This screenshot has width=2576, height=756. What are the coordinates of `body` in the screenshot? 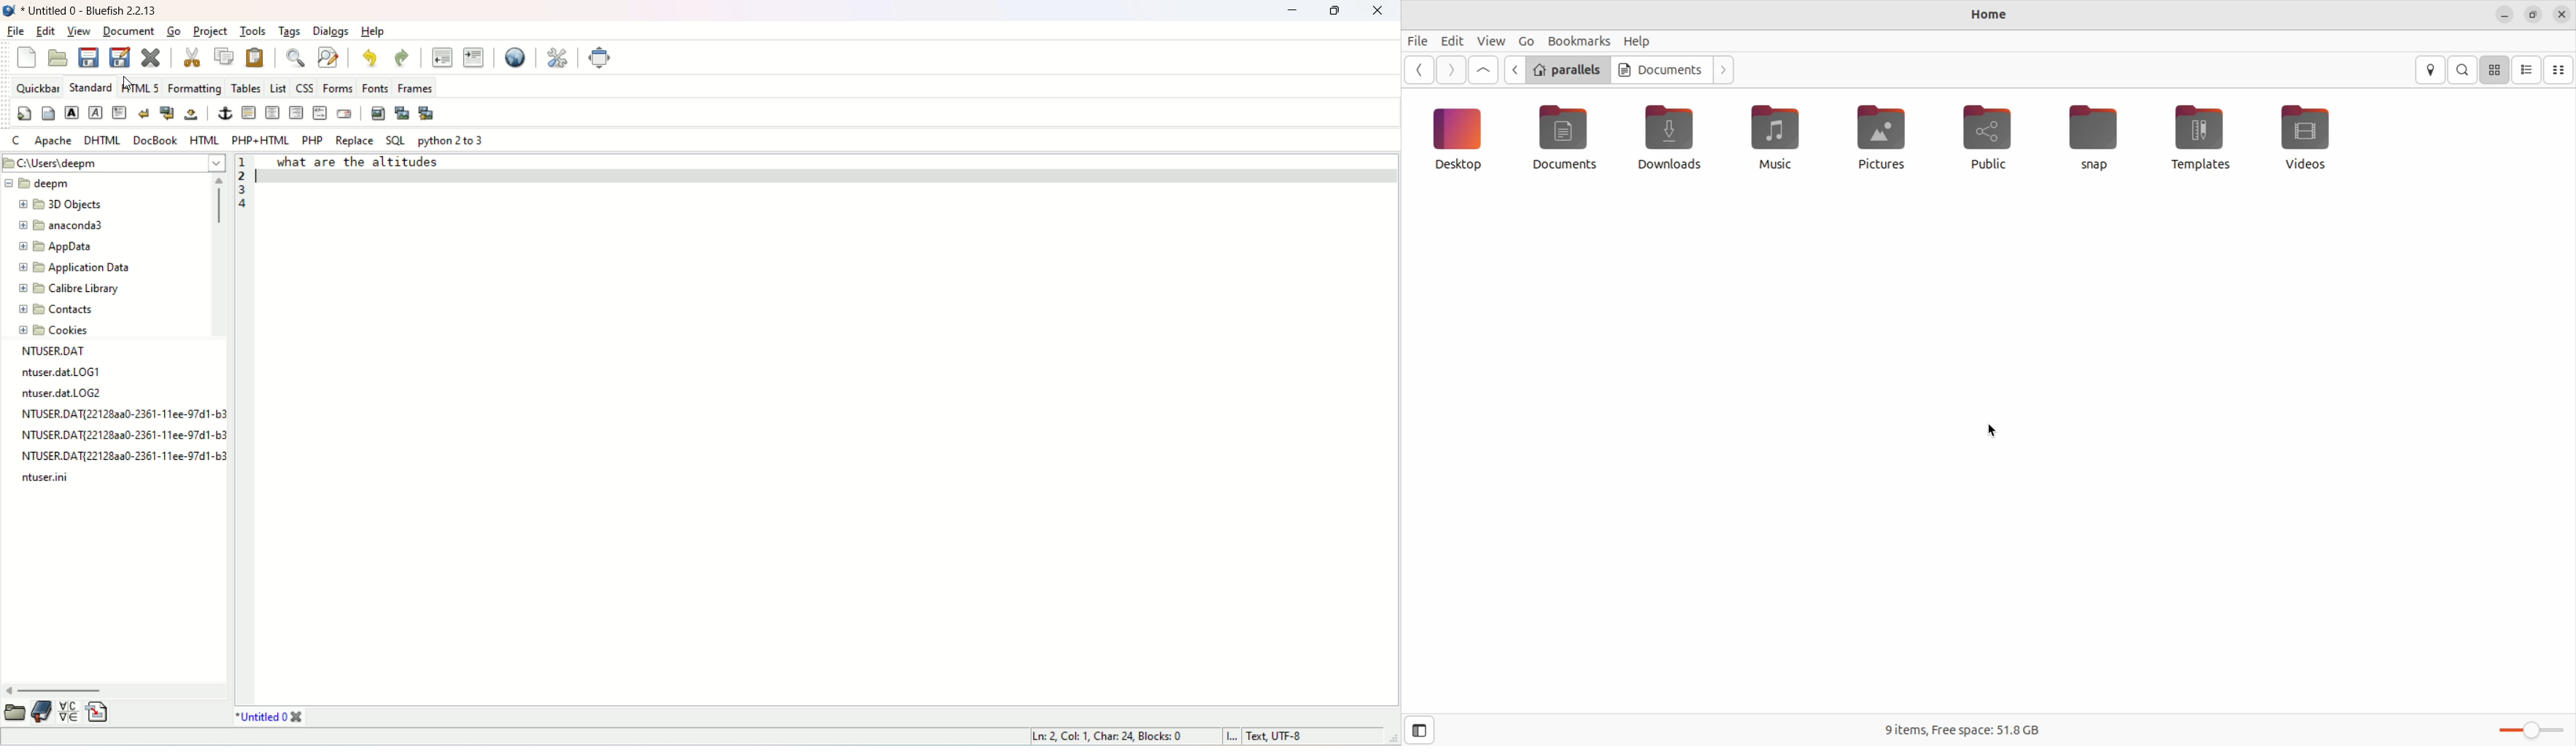 It's located at (46, 115).